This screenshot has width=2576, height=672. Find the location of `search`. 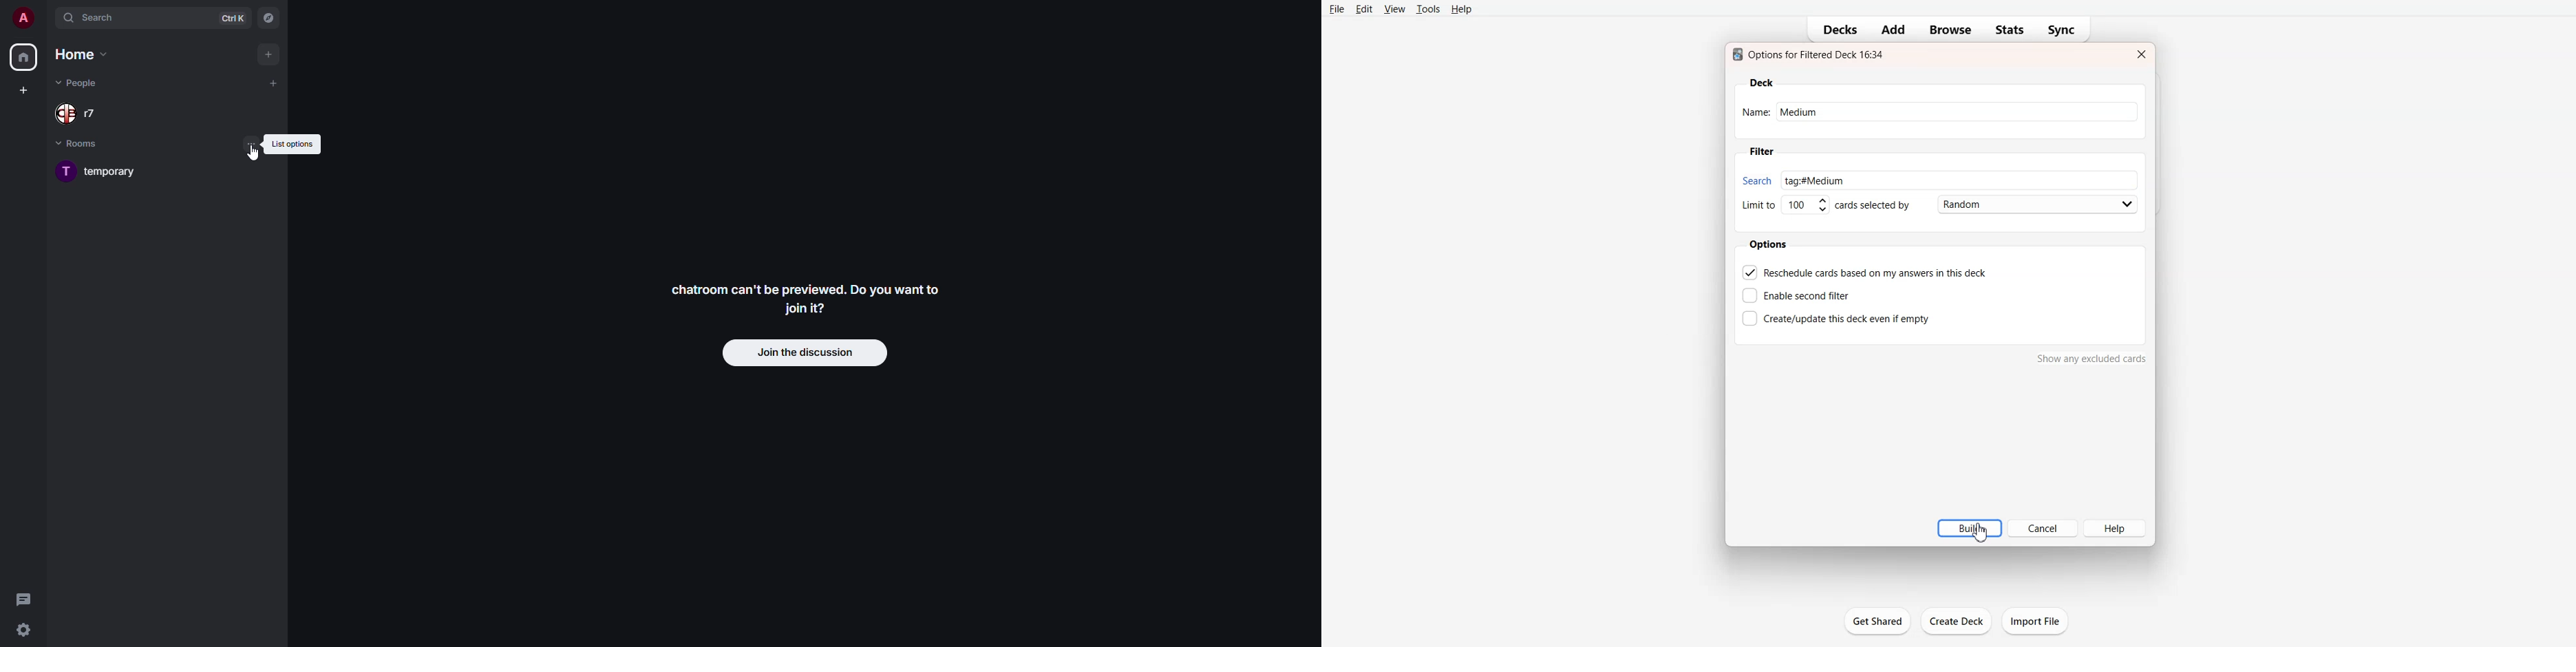

search is located at coordinates (96, 17).